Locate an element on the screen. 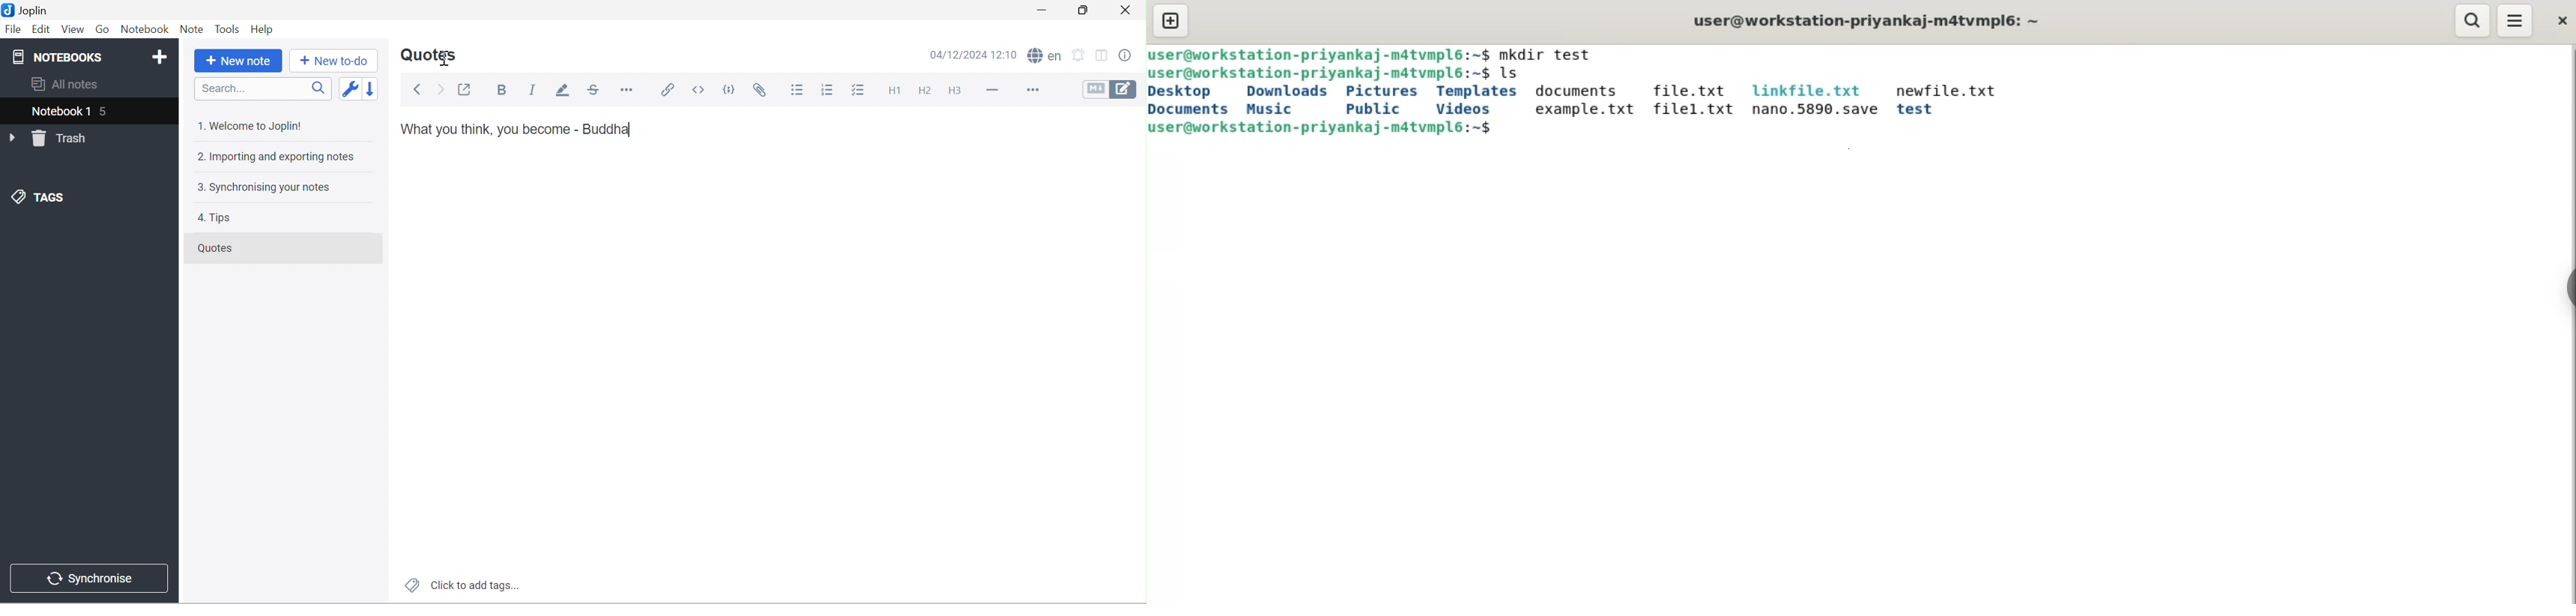 The height and width of the screenshot is (616, 2576). Bold is located at coordinates (503, 90).